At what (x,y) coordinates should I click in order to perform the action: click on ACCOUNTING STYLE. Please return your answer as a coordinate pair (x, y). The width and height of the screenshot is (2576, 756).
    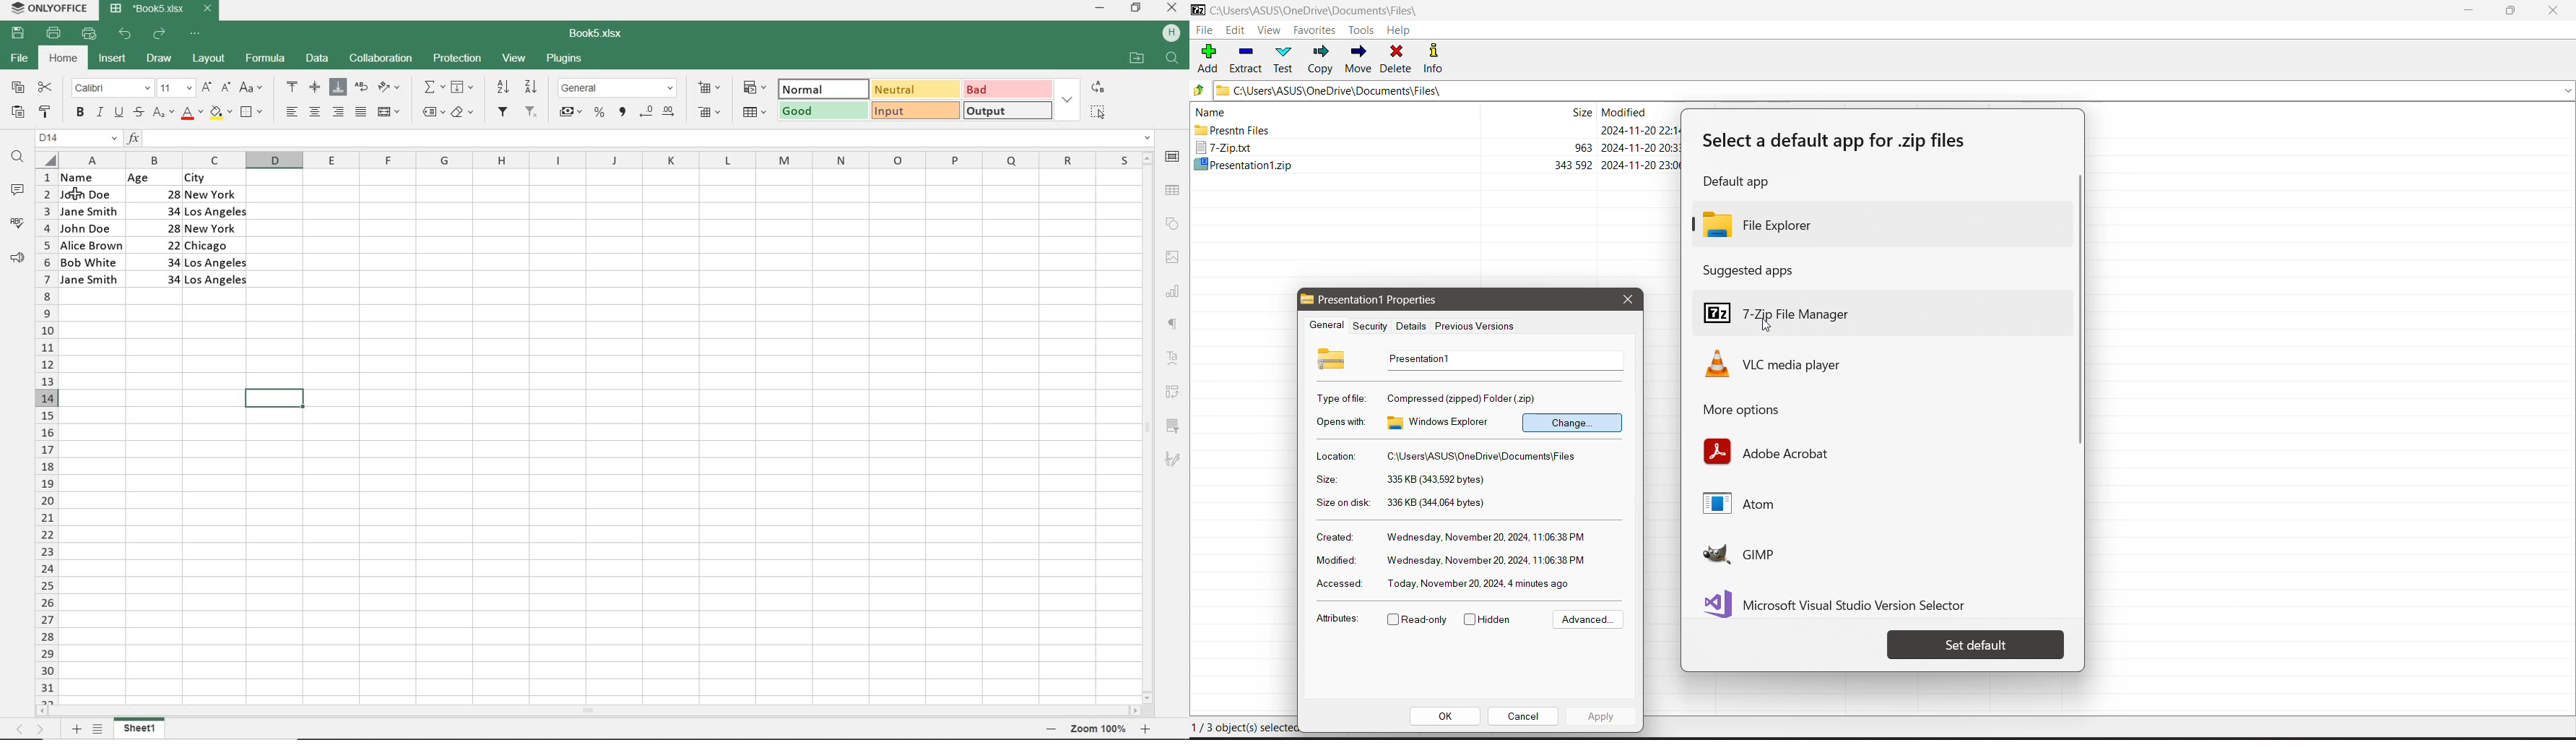
    Looking at the image, I should click on (570, 113).